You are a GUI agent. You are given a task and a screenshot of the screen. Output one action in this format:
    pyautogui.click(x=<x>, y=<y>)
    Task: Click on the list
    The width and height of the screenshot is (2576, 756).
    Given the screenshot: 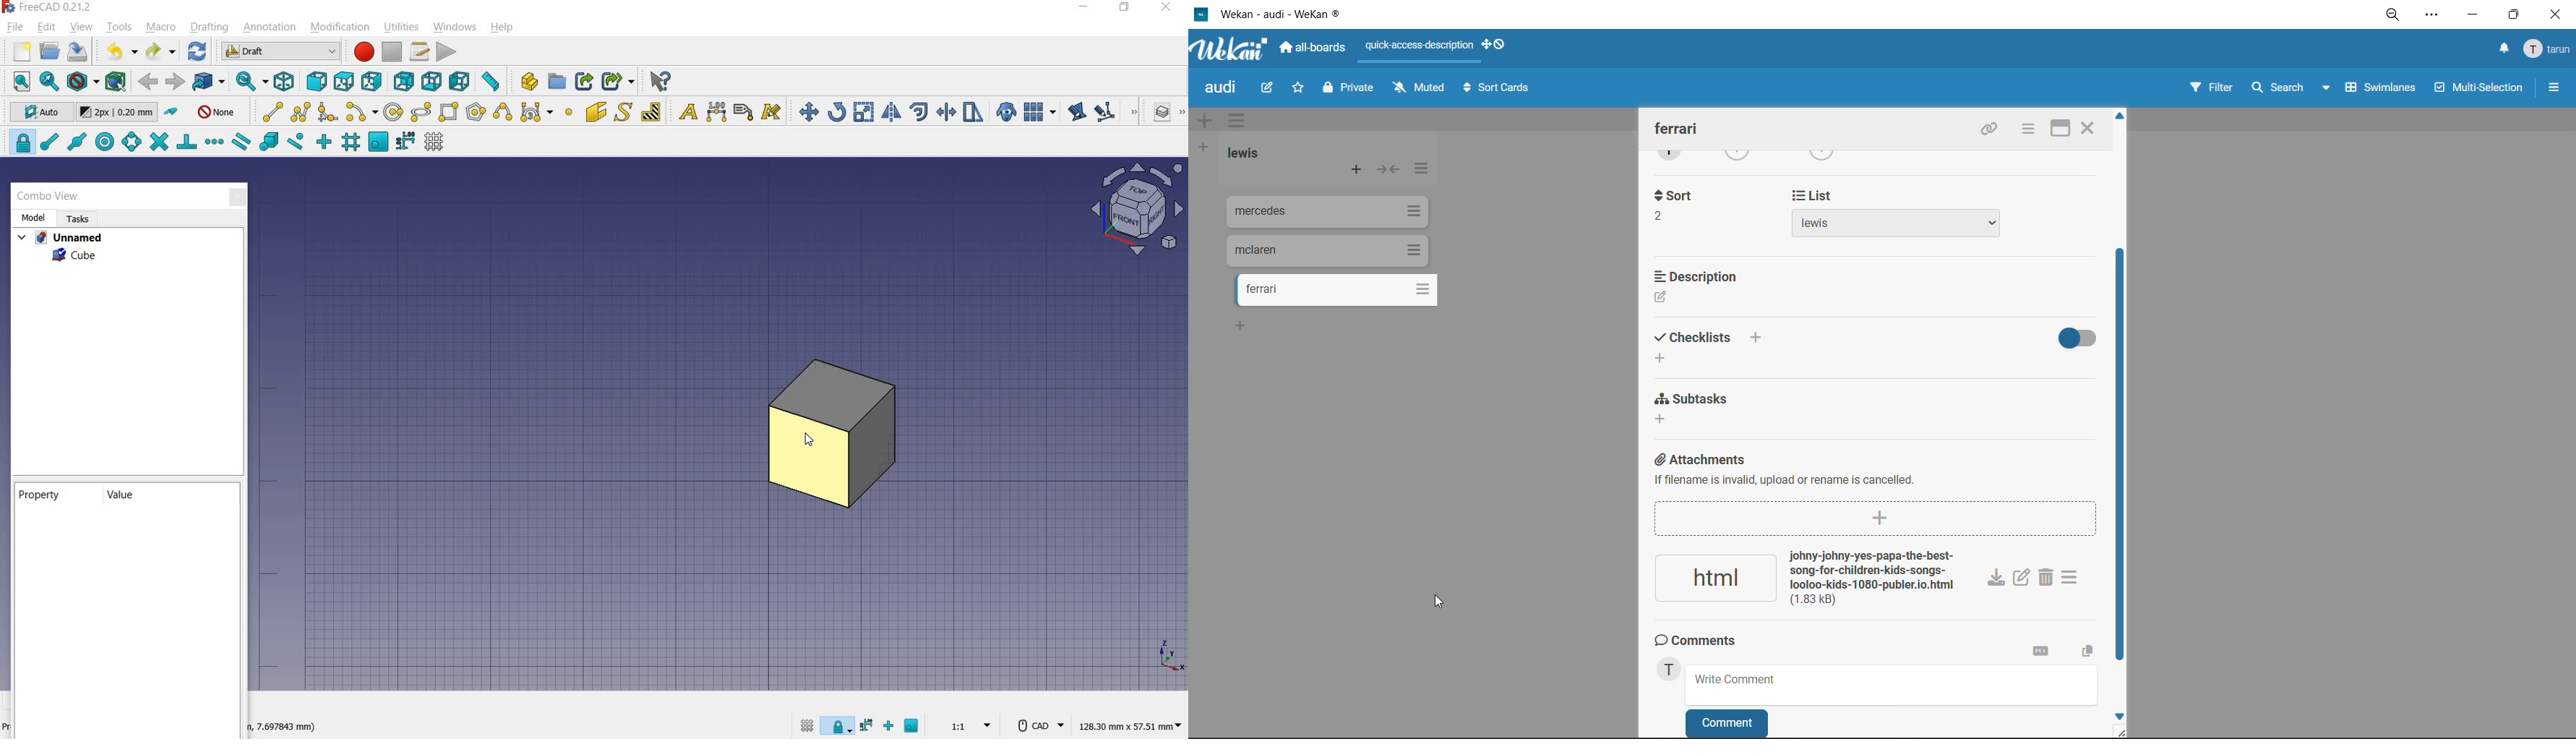 What is the action you would take?
    pyautogui.click(x=1895, y=219)
    